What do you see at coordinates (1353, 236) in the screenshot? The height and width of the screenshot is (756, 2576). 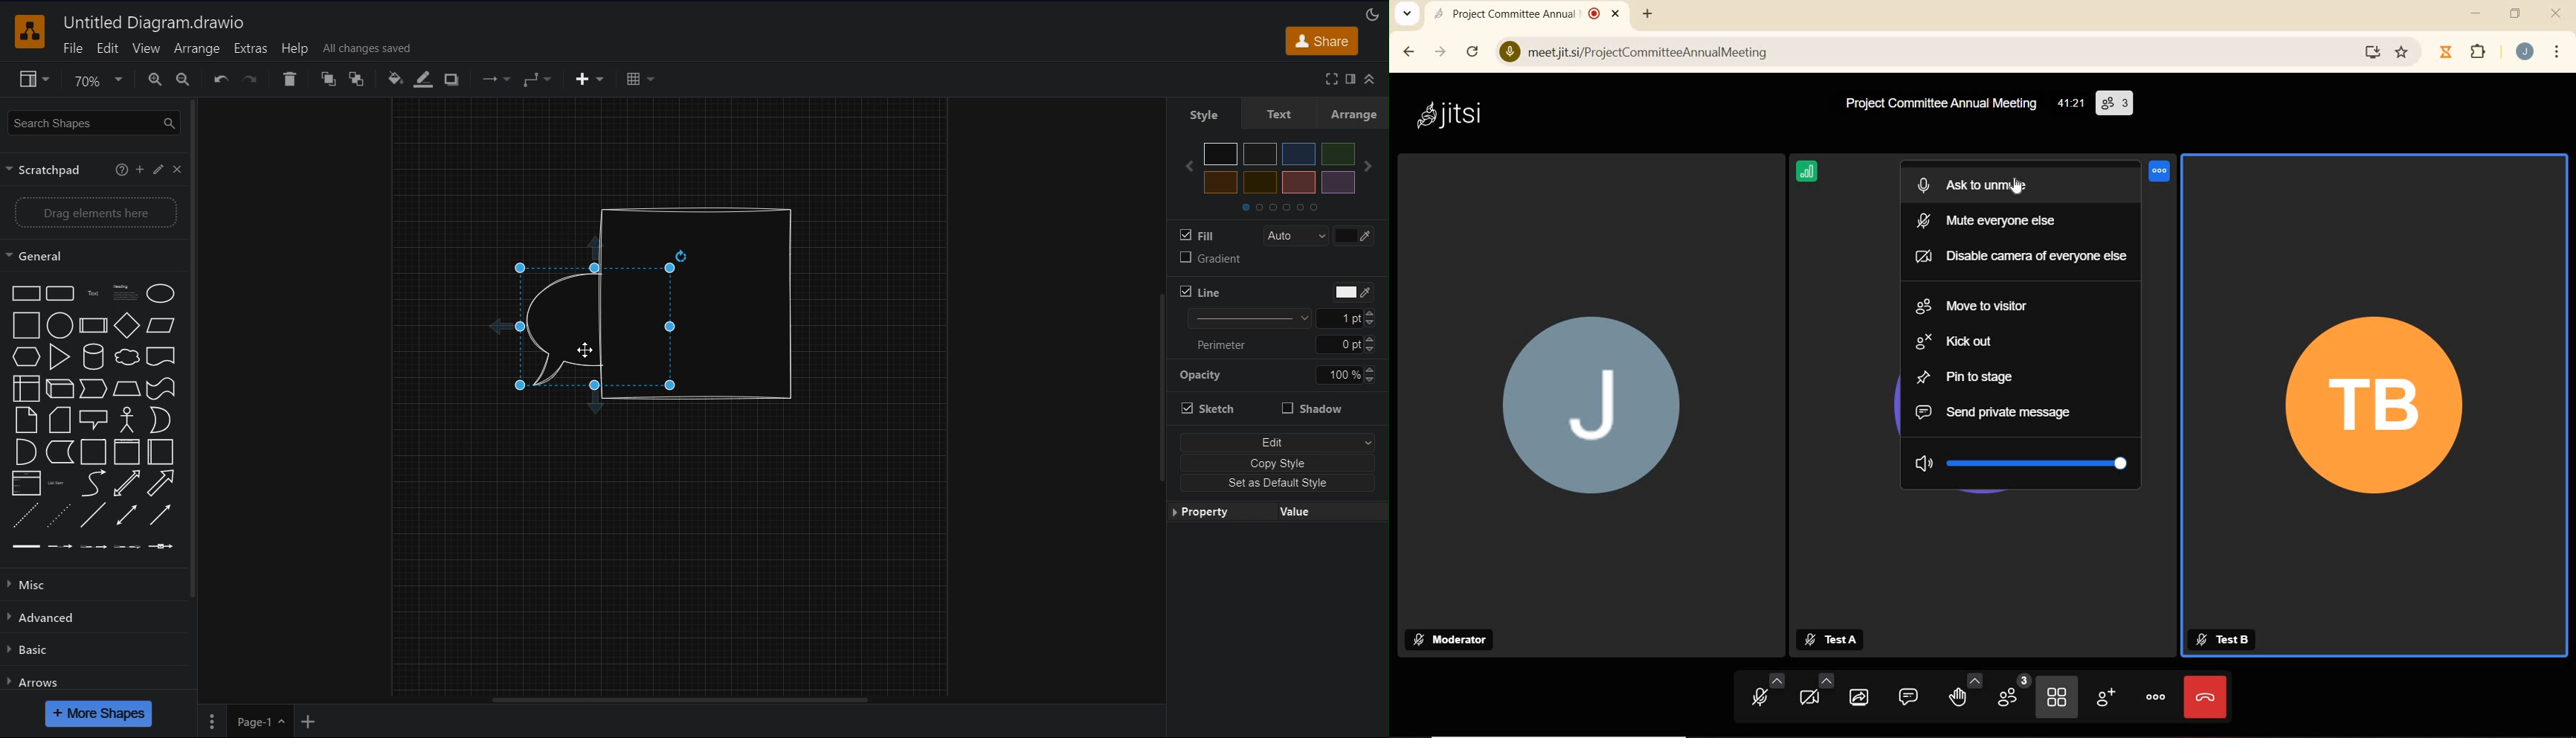 I see `Color picker` at bounding box center [1353, 236].